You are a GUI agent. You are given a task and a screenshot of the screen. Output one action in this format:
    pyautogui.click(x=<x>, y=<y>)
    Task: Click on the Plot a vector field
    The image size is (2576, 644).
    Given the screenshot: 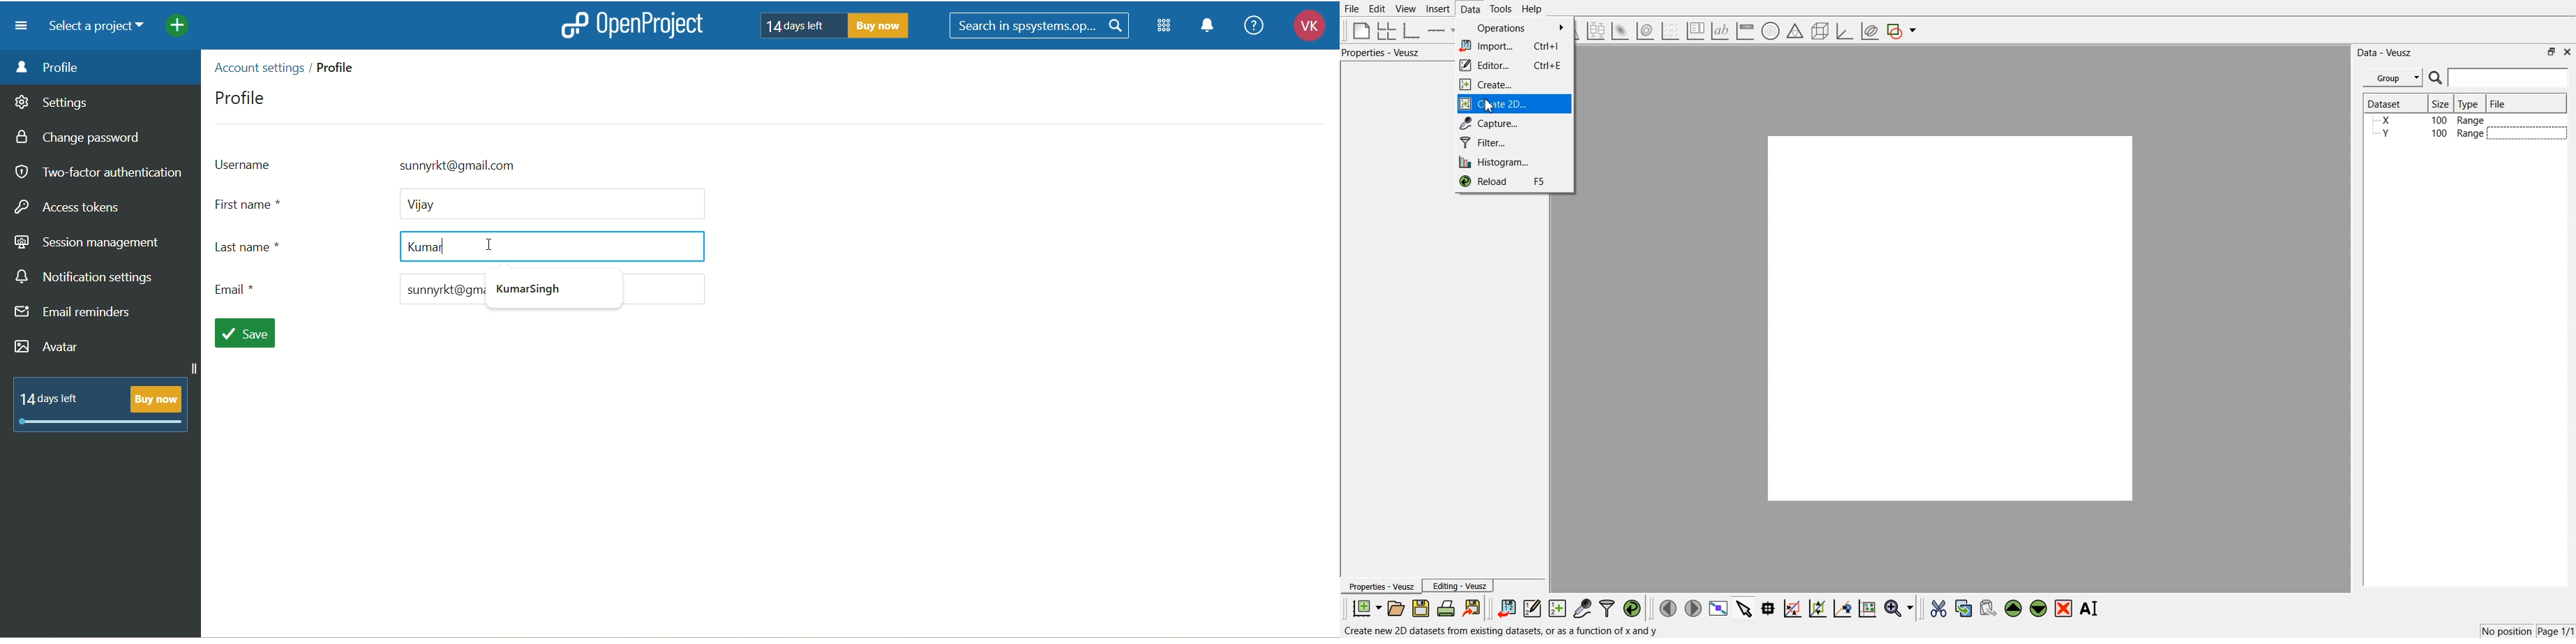 What is the action you would take?
    pyautogui.click(x=1670, y=32)
    